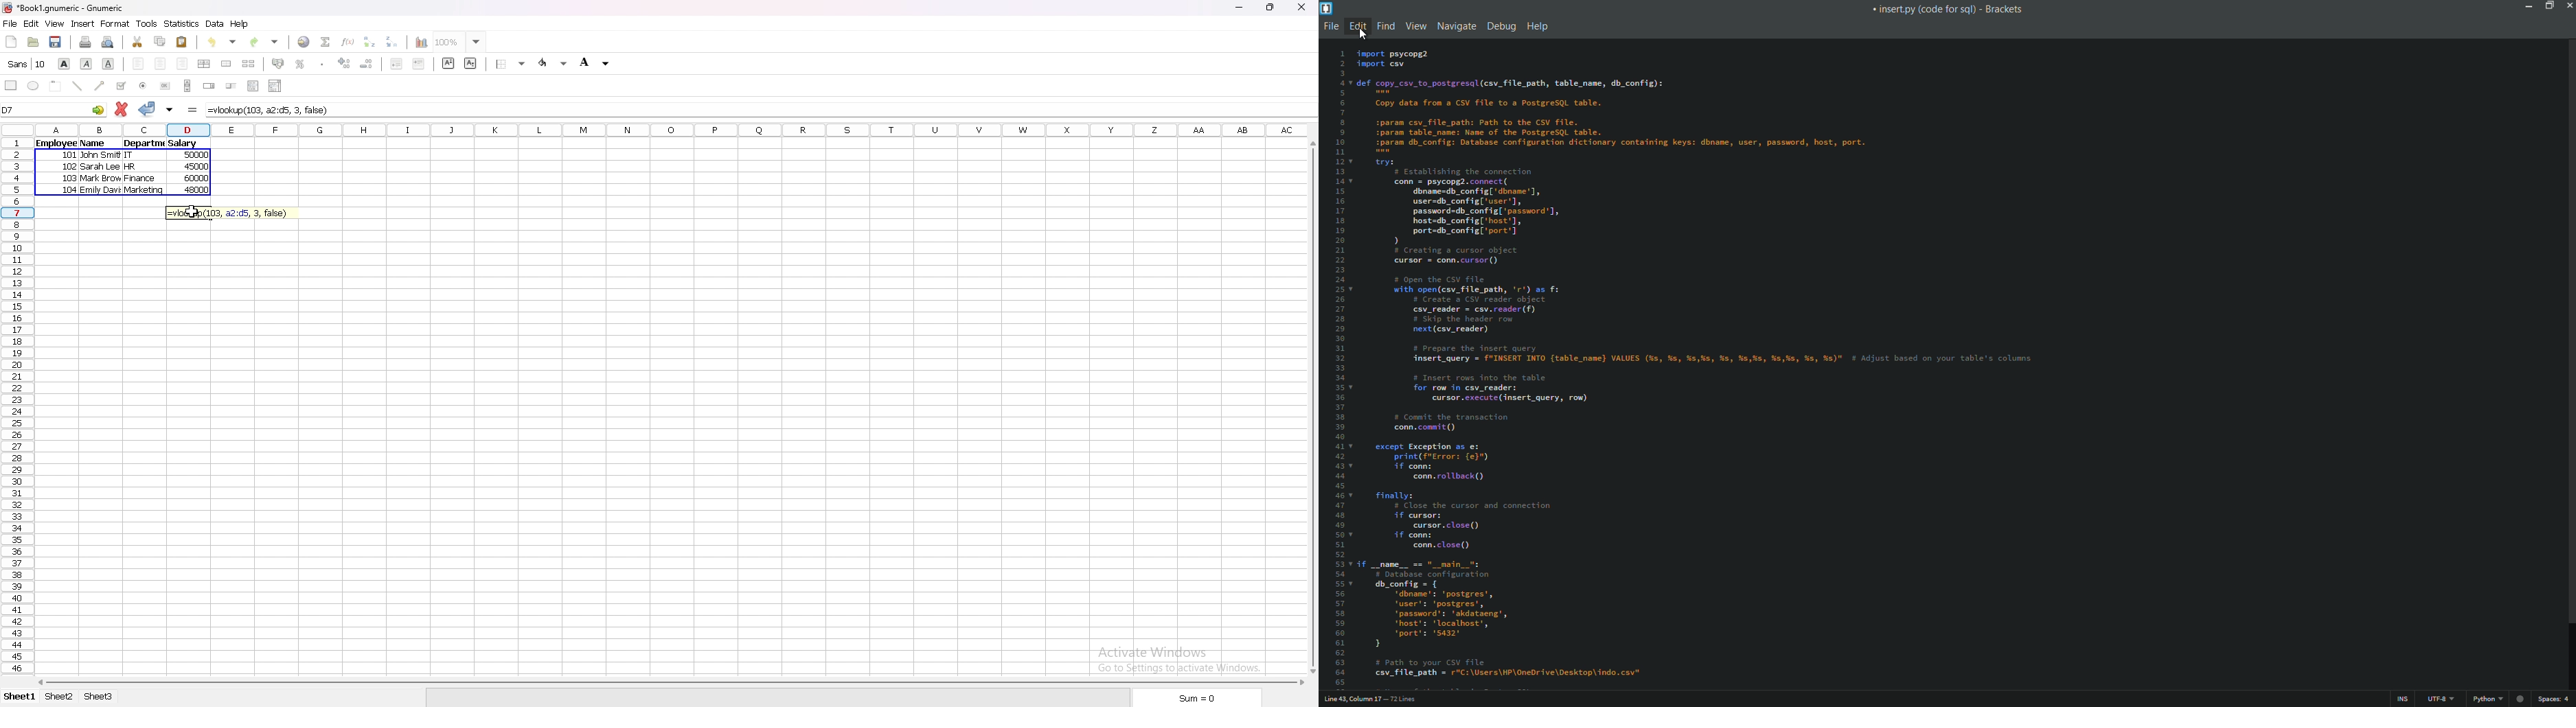  Describe the element at coordinates (1357, 26) in the screenshot. I see `edit menu` at that location.